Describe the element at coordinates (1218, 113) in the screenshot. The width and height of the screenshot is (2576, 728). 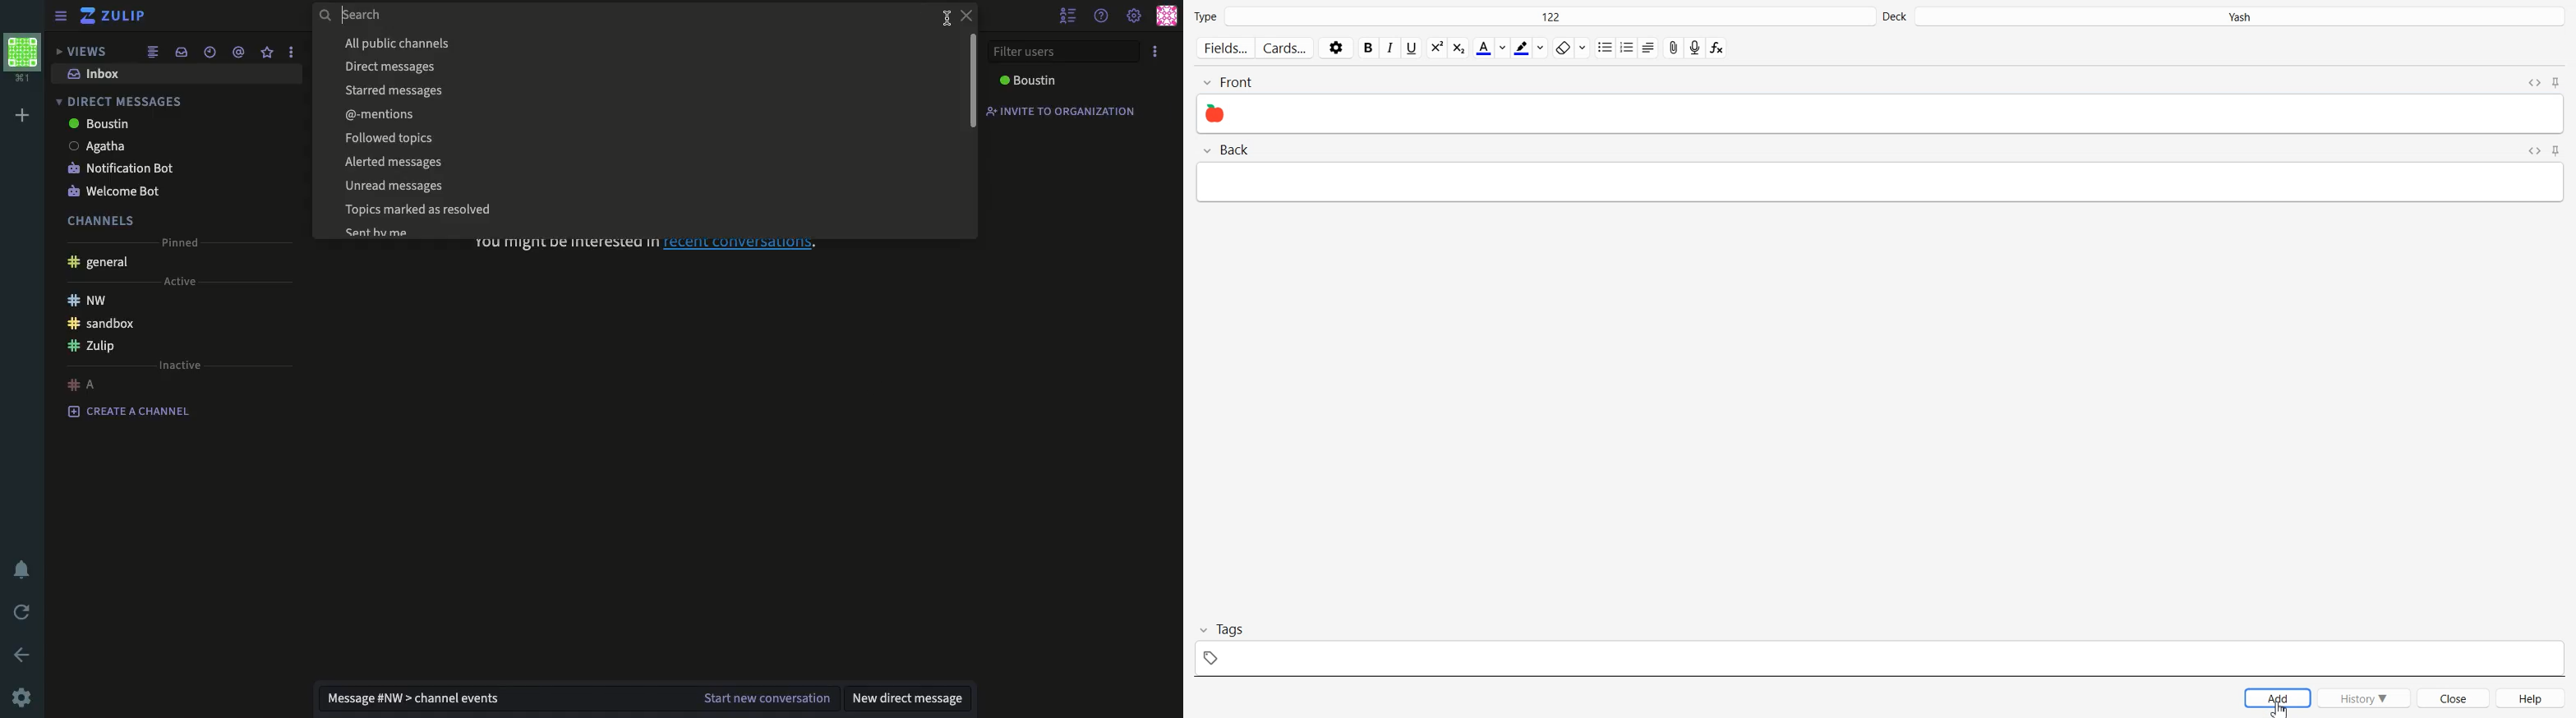
I see `Emoji` at that location.